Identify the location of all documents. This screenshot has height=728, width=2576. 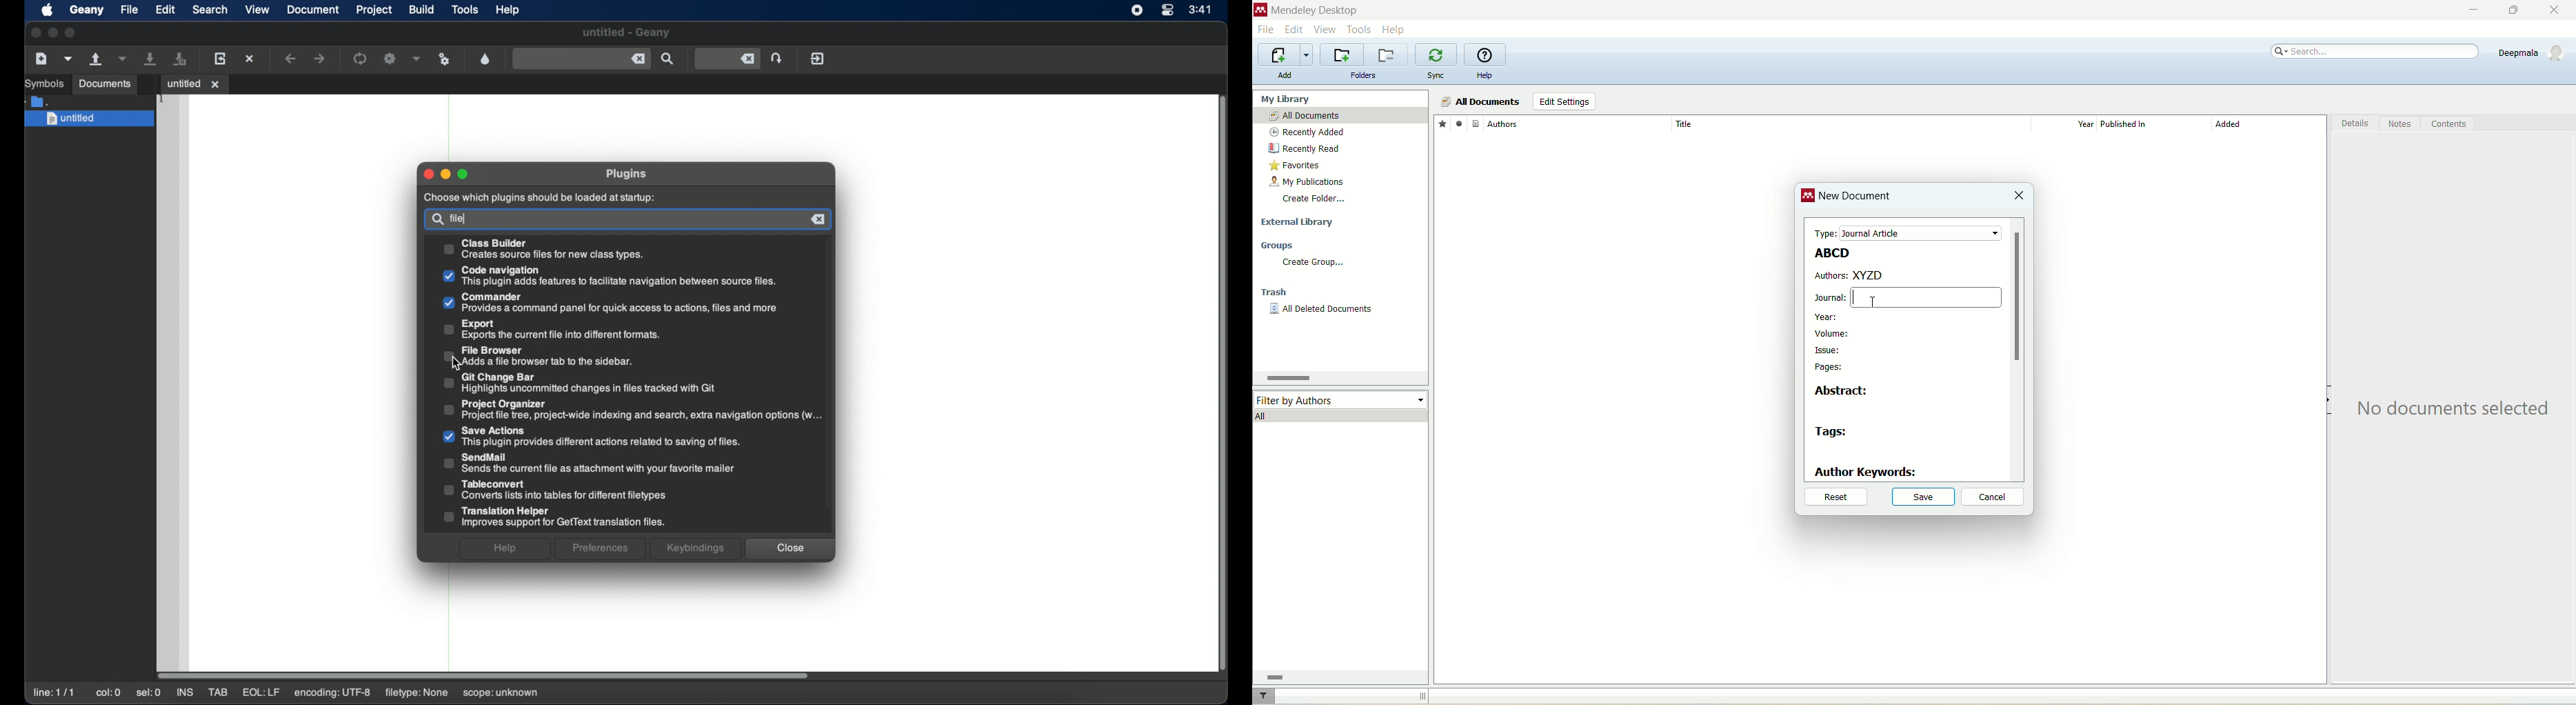
(1340, 116).